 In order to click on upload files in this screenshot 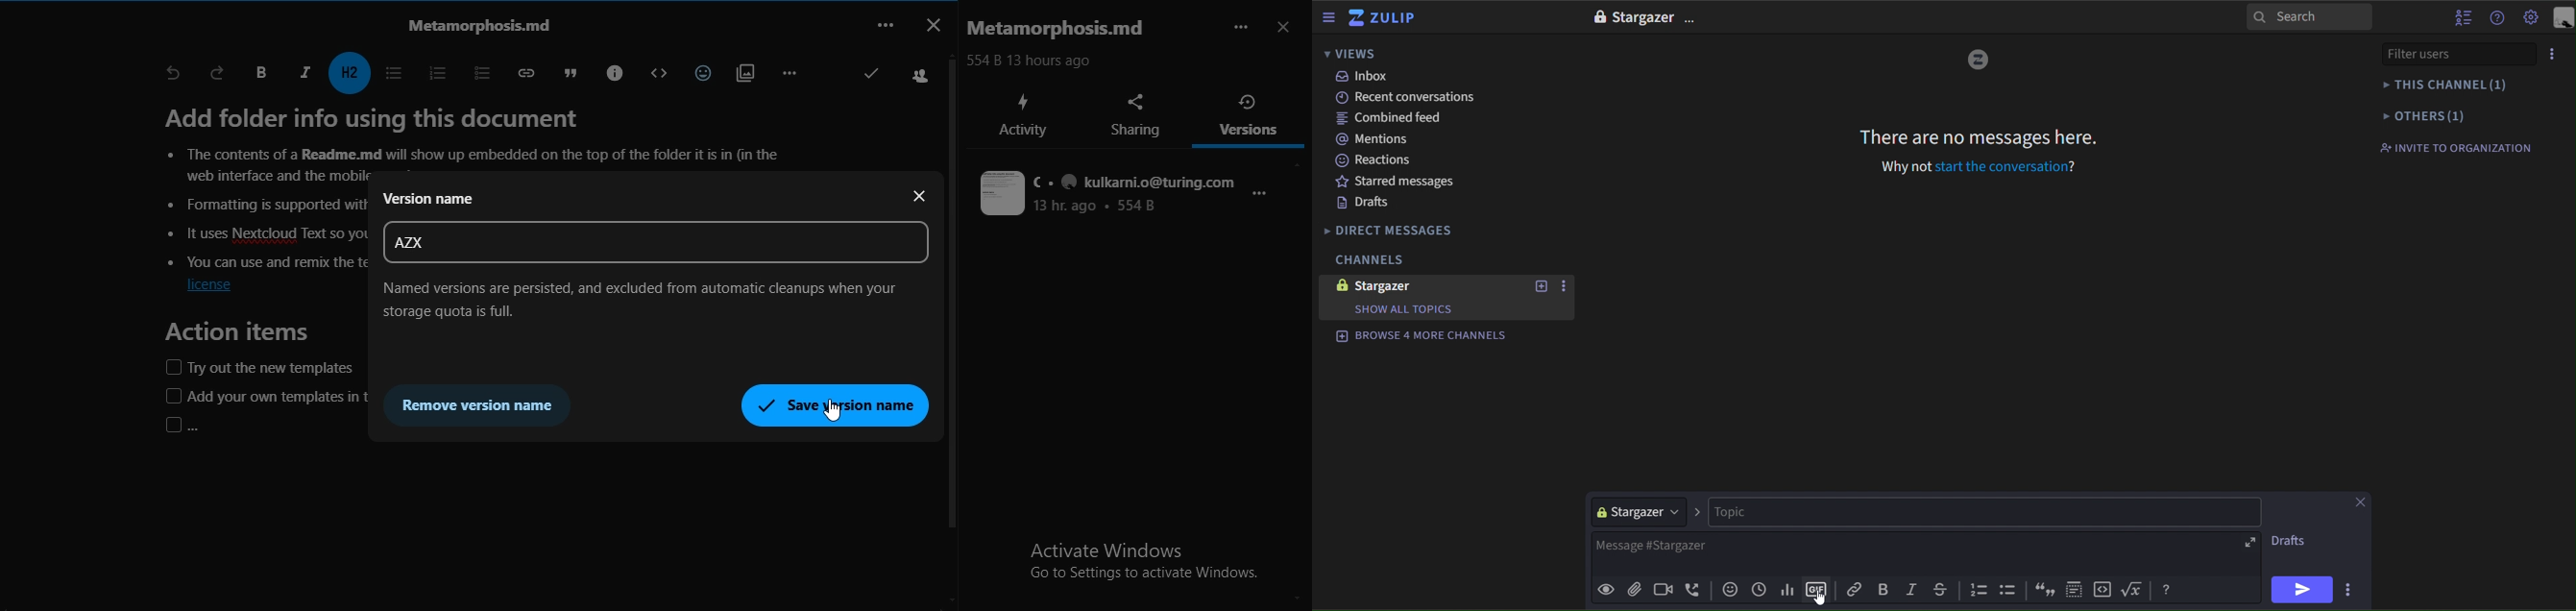, I will do `click(1633, 589)`.